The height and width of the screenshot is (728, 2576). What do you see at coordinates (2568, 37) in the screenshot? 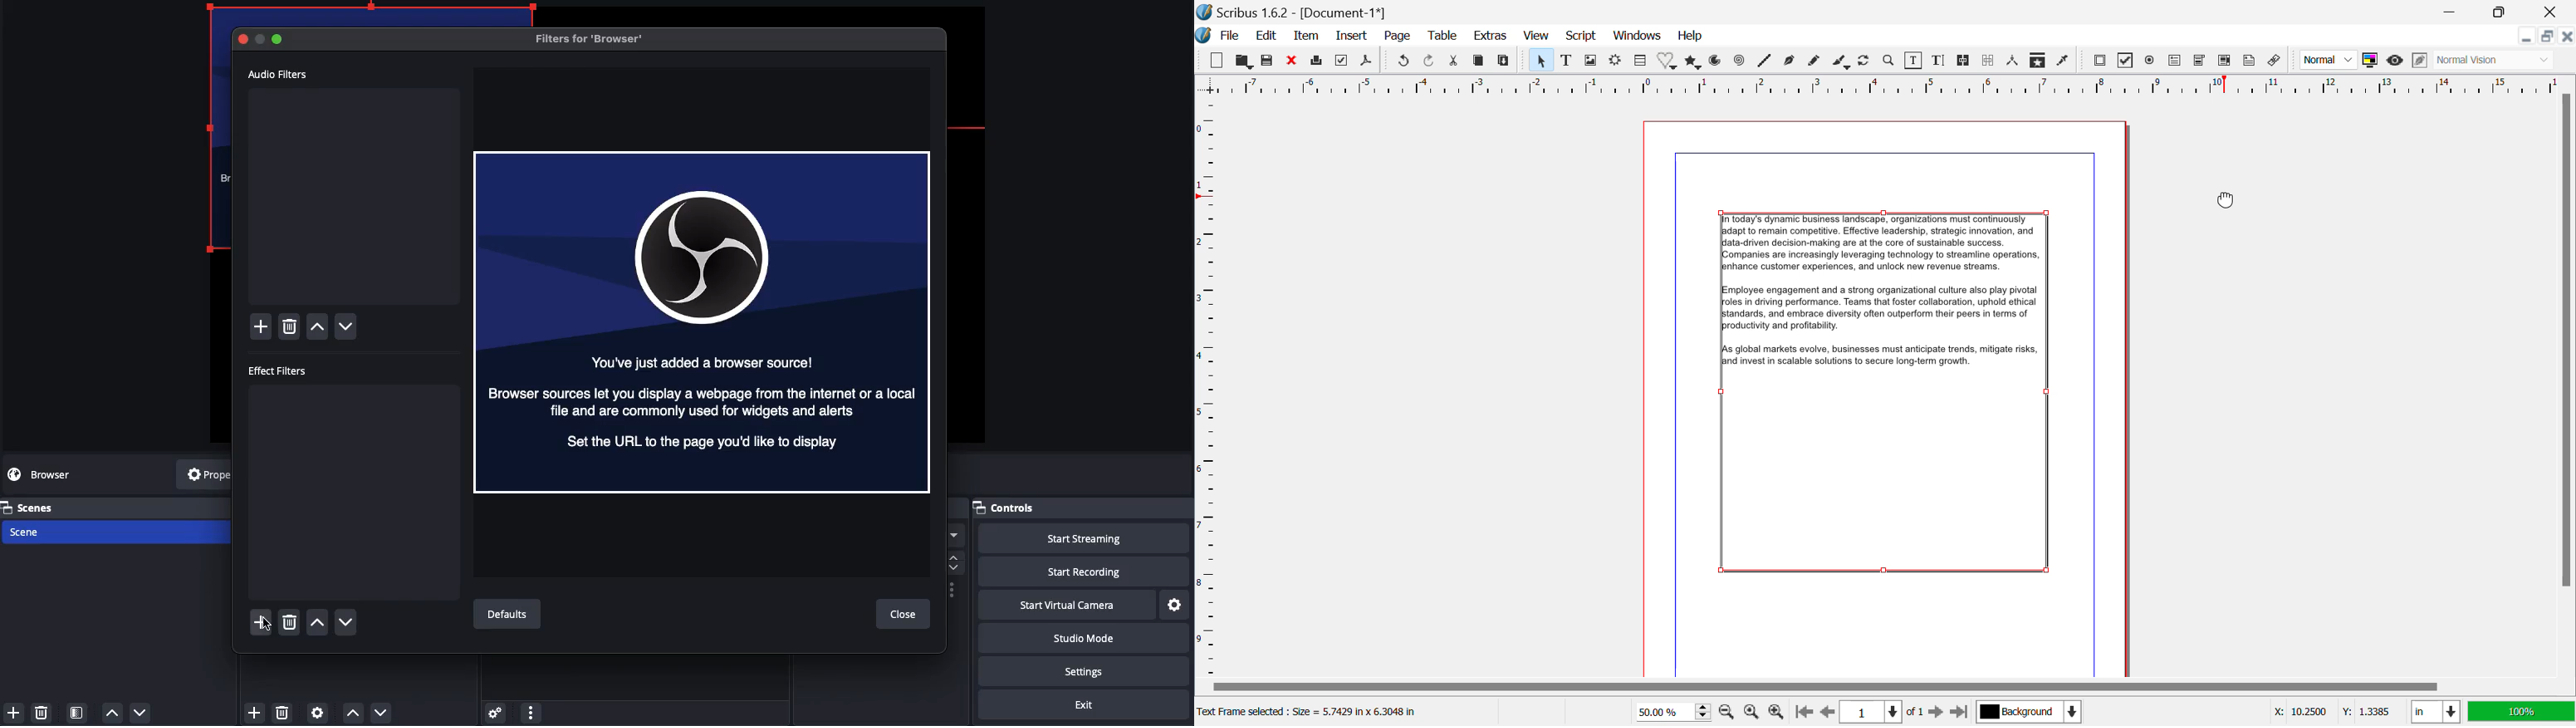
I see `Close` at bounding box center [2568, 37].